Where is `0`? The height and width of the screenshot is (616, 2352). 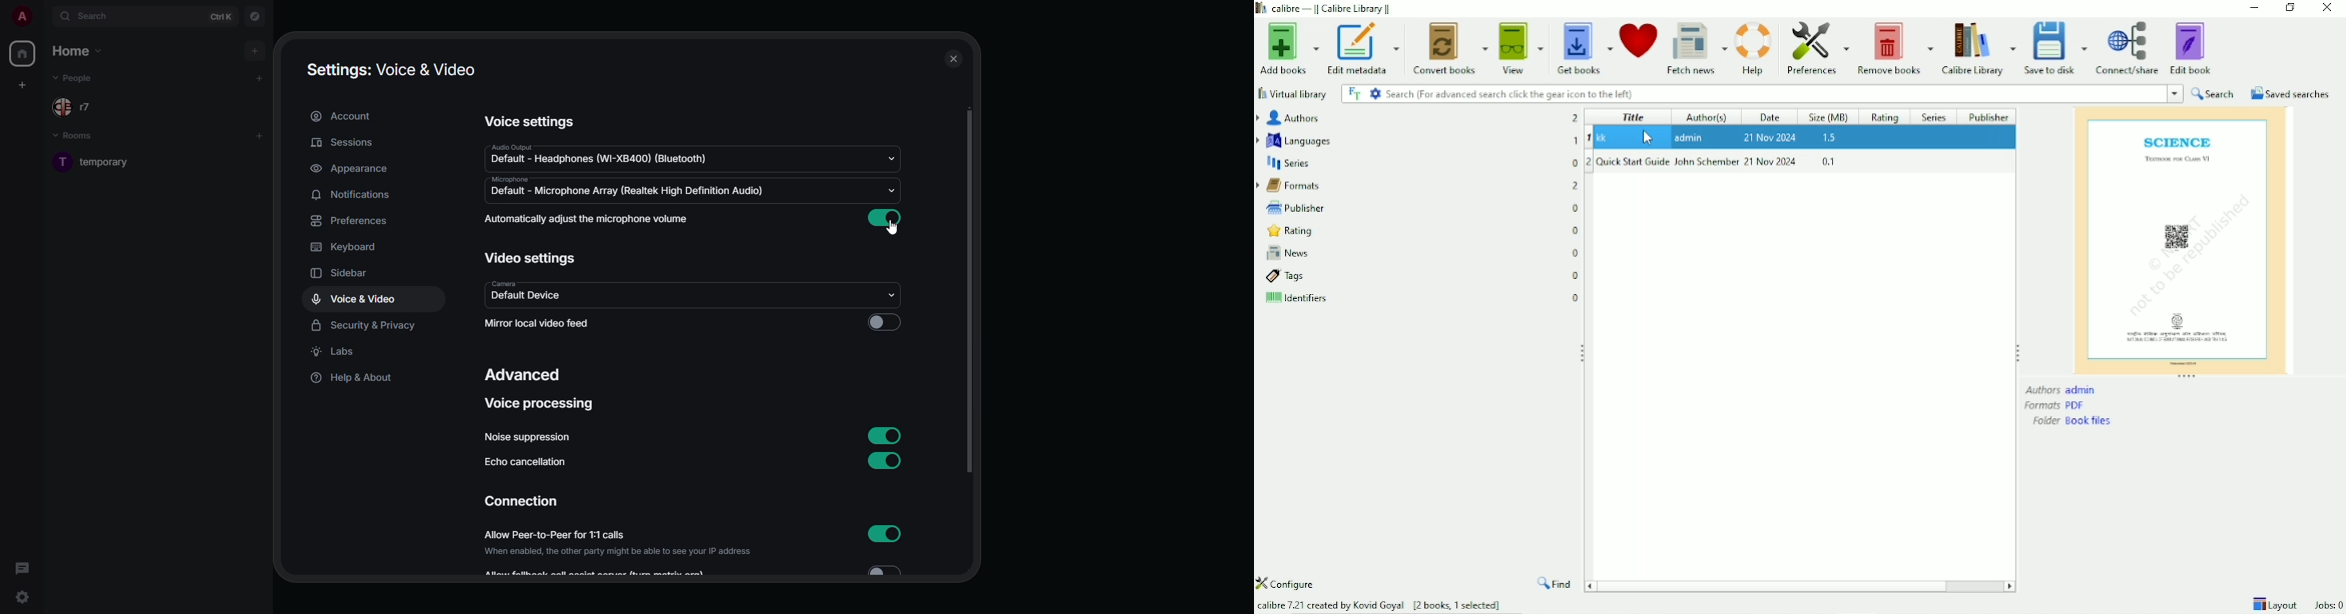 0 is located at coordinates (1576, 162).